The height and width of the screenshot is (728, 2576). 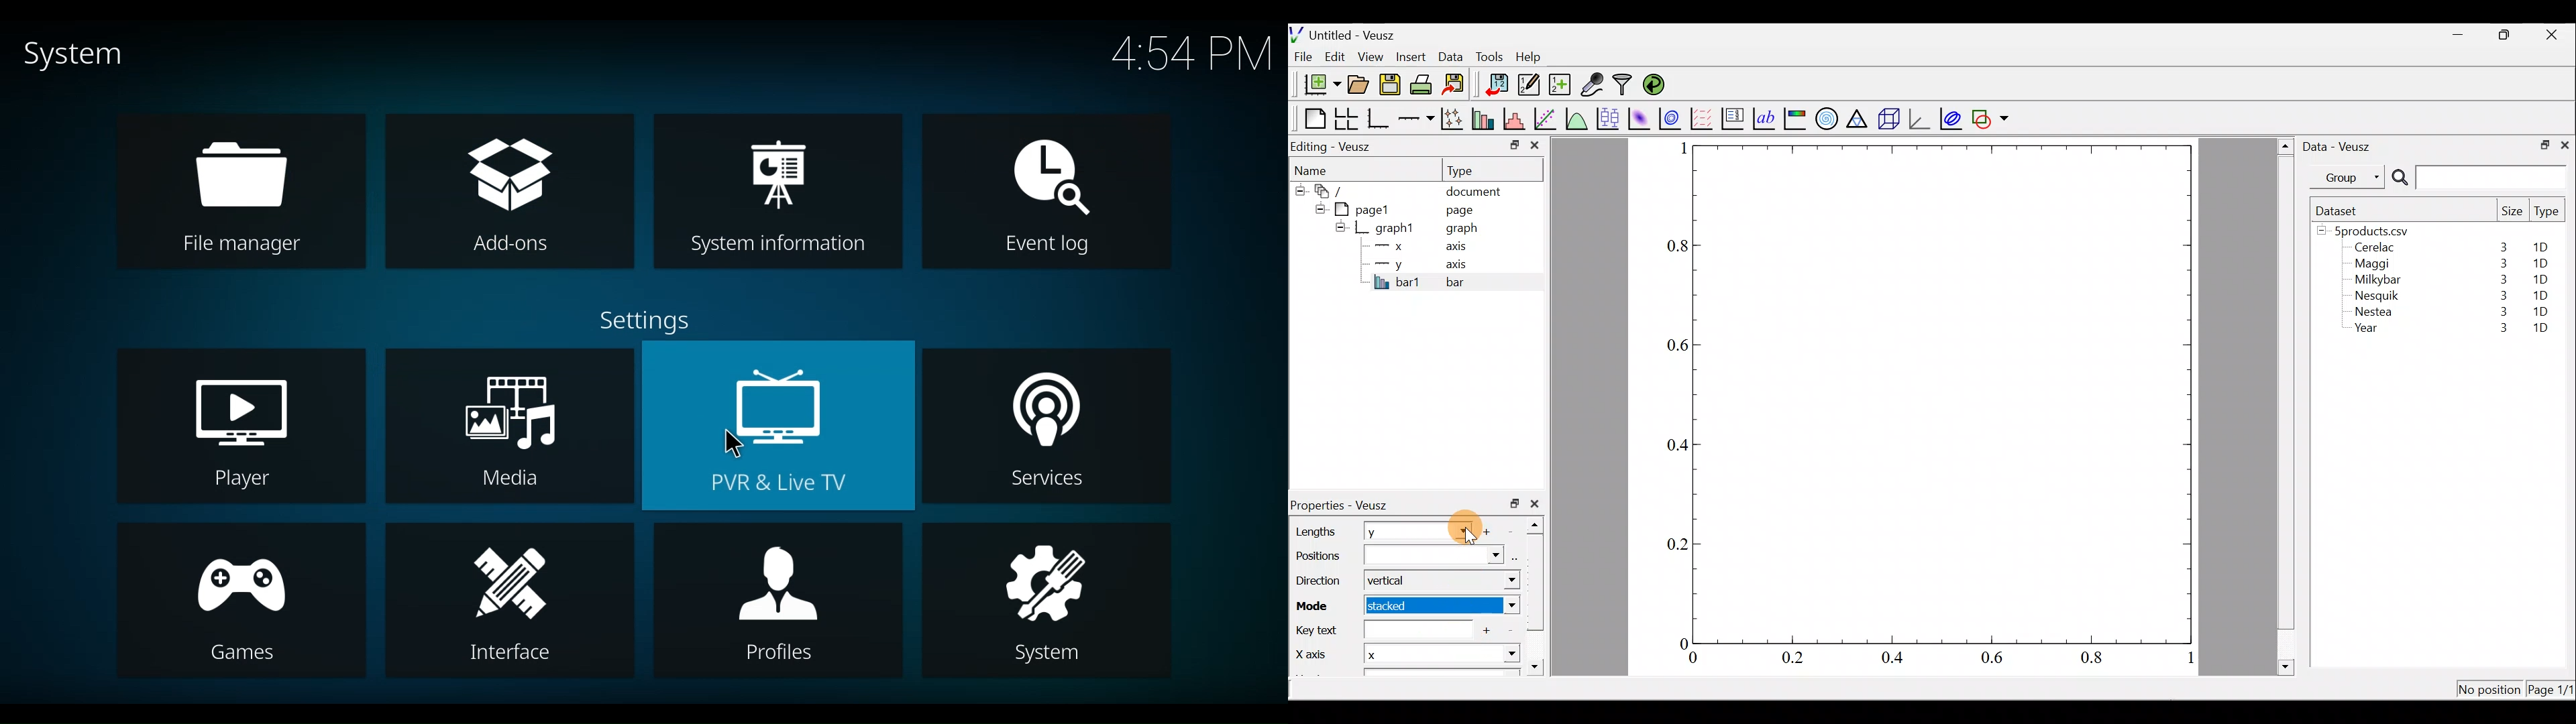 What do you see at coordinates (1373, 54) in the screenshot?
I see `View` at bounding box center [1373, 54].